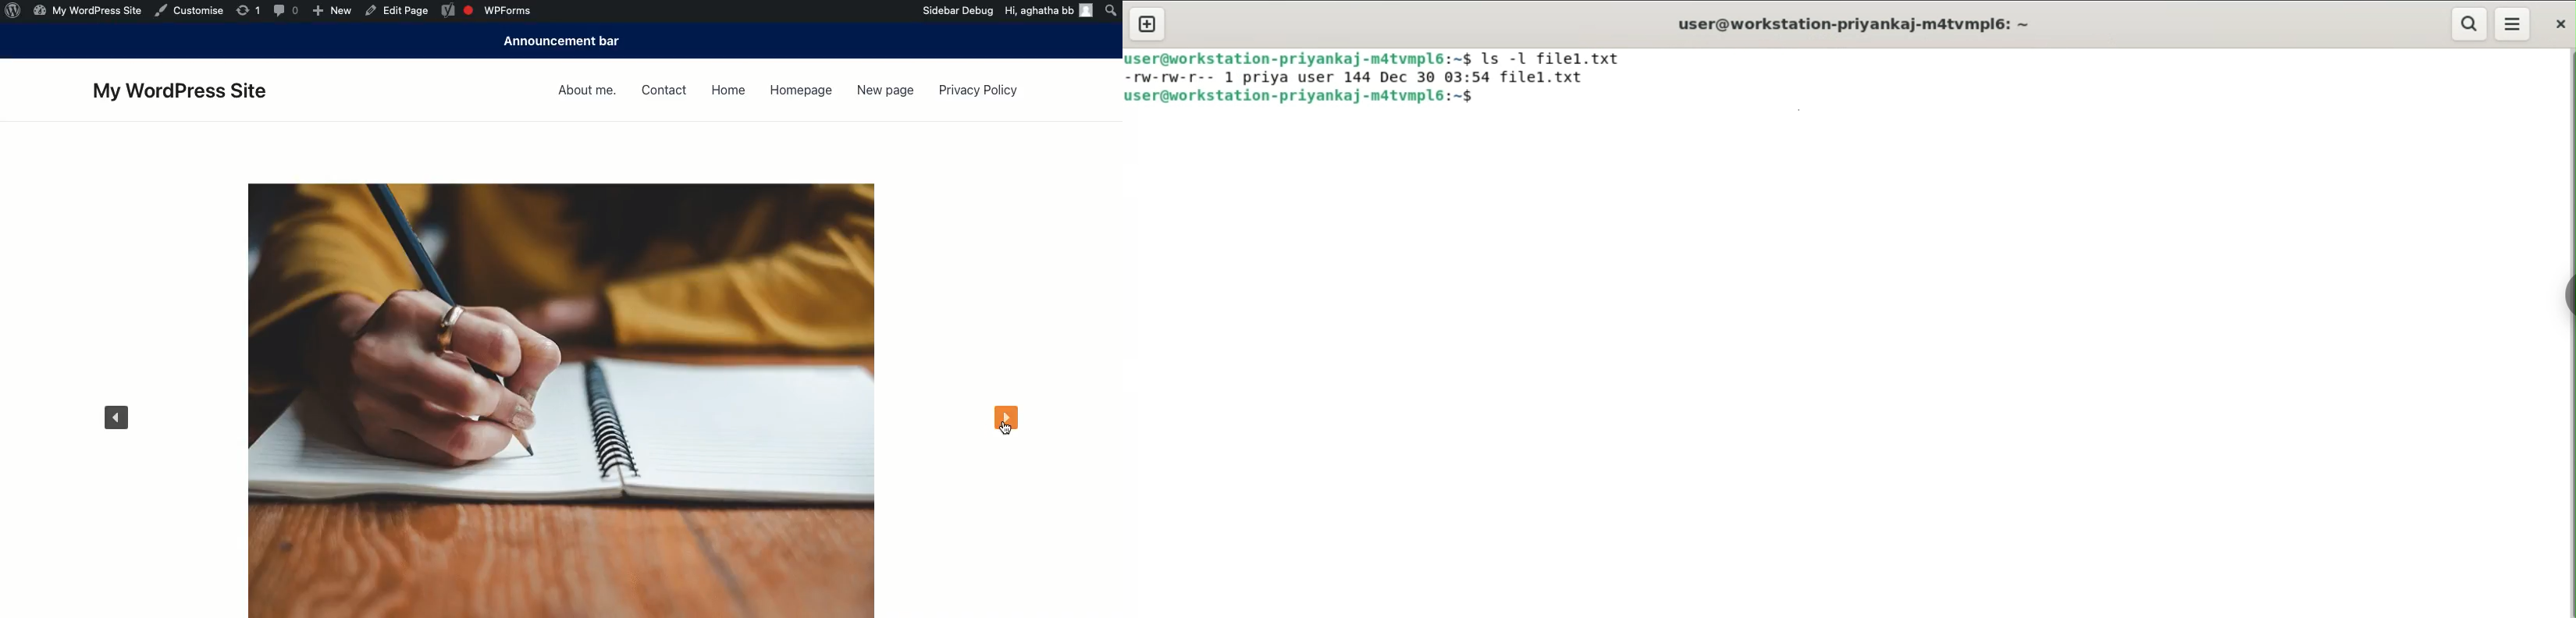 The height and width of the screenshot is (644, 2576). What do you see at coordinates (1007, 419) in the screenshot?
I see `Next` at bounding box center [1007, 419].